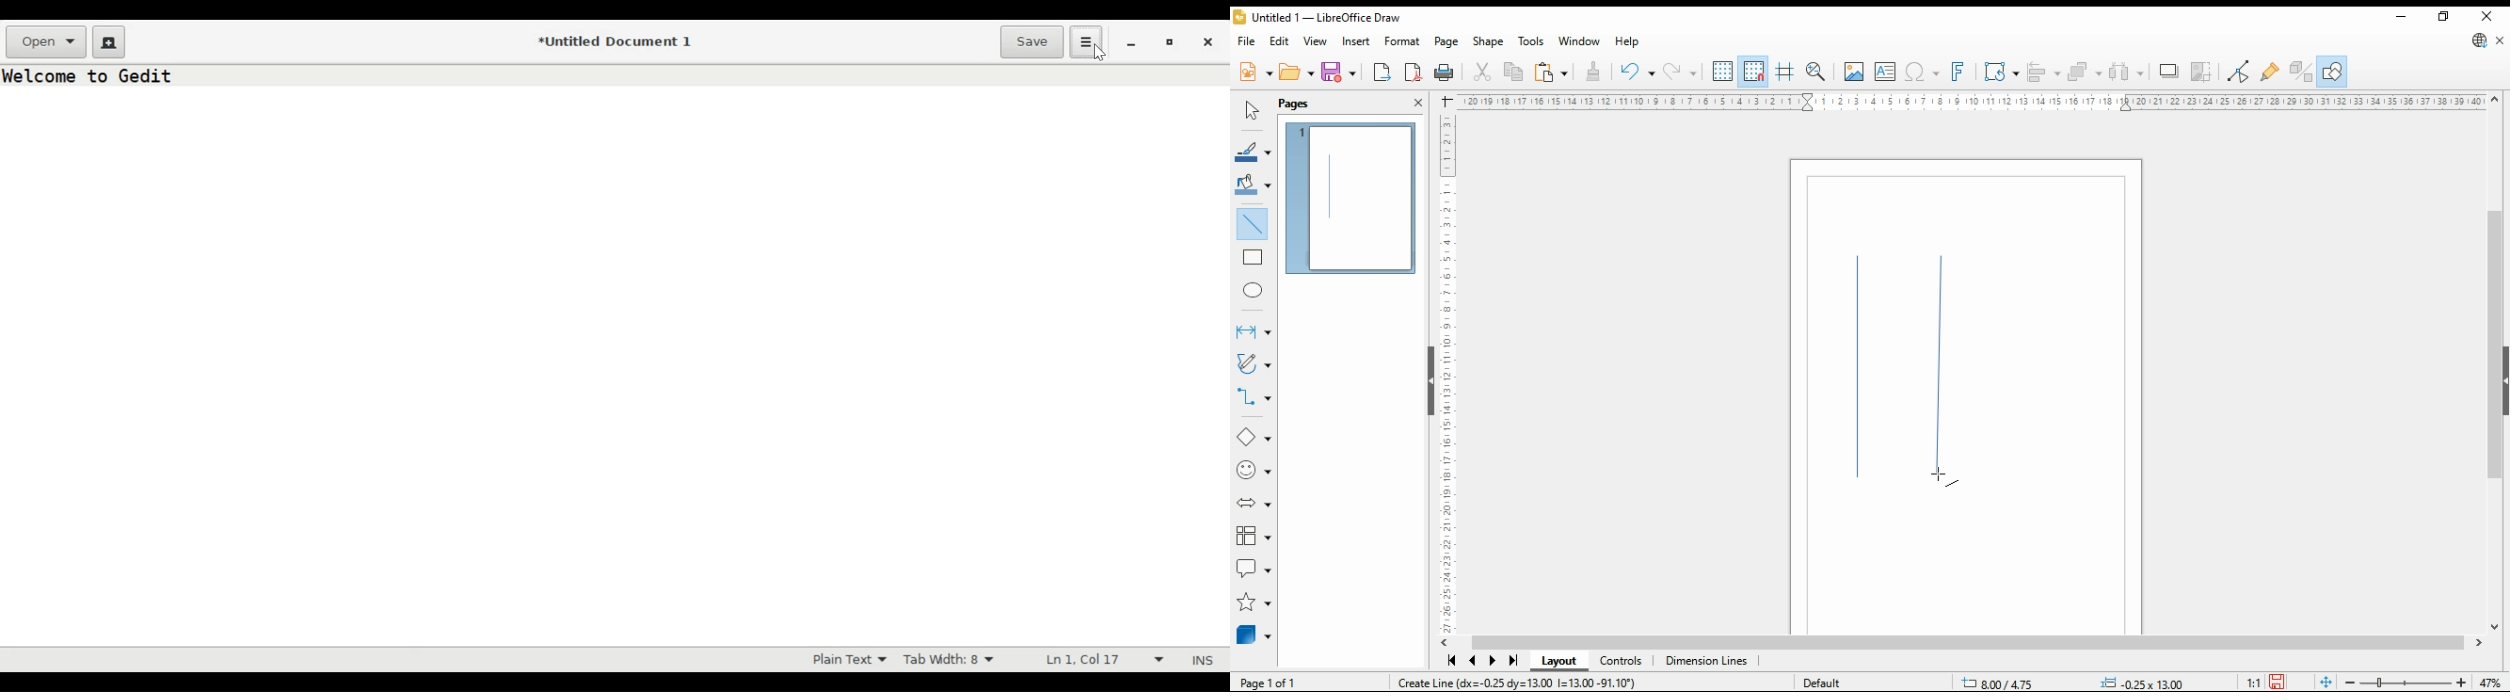 The width and height of the screenshot is (2520, 700). Describe the element at coordinates (1816, 72) in the screenshot. I see `pan and zoom` at that location.